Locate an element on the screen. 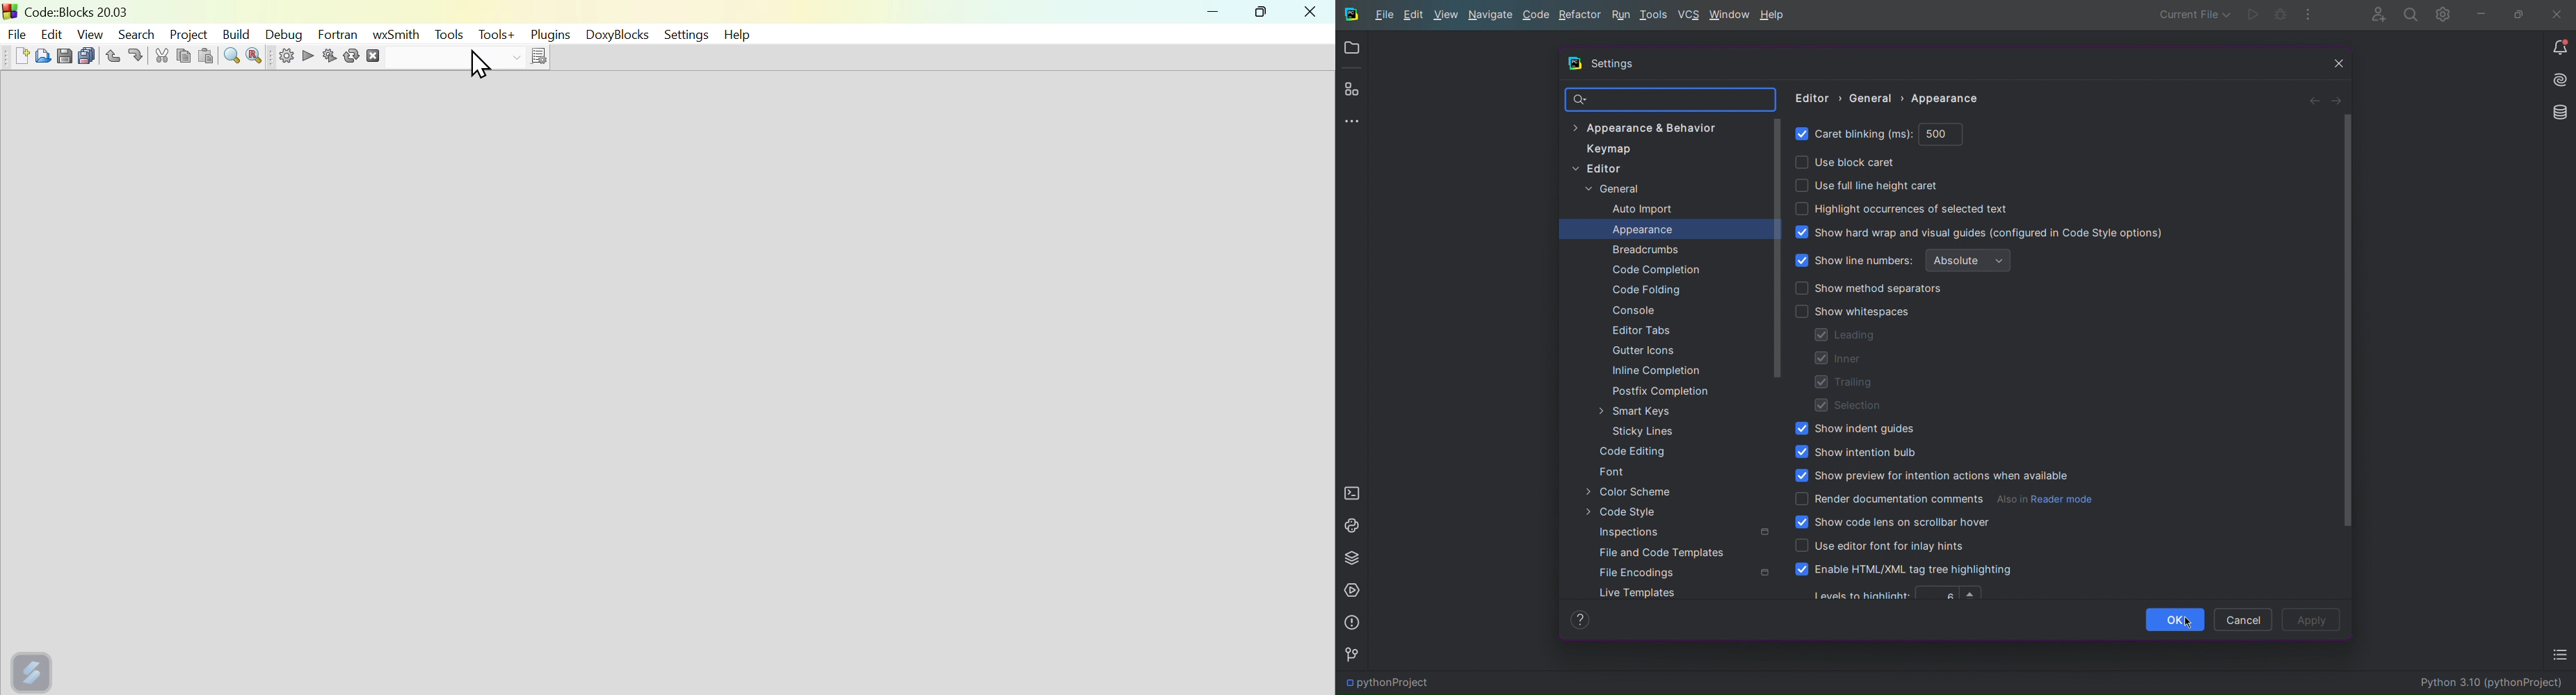 This screenshot has width=2576, height=700. View is located at coordinates (1445, 16).